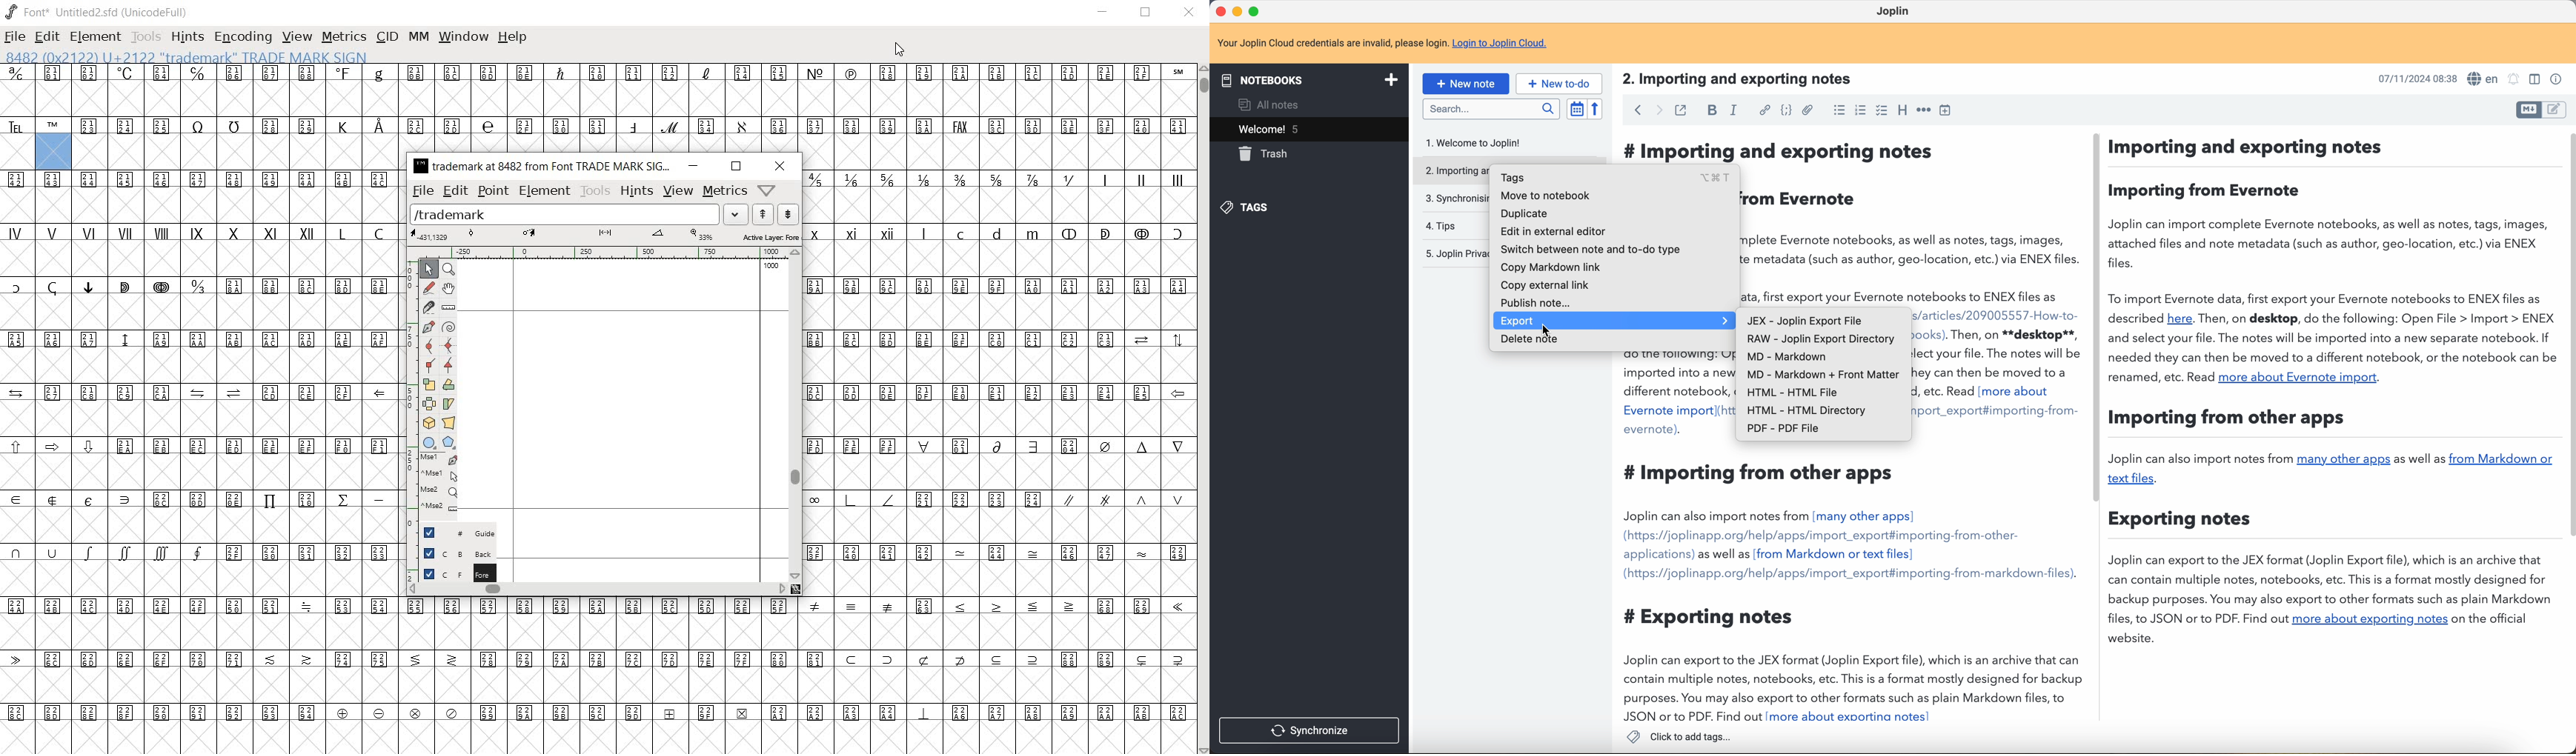 This screenshot has height=756, width=2576. Describe the element at coordinates (2529, 110) in the screenshot. I see `toggle editor layout` at that location.